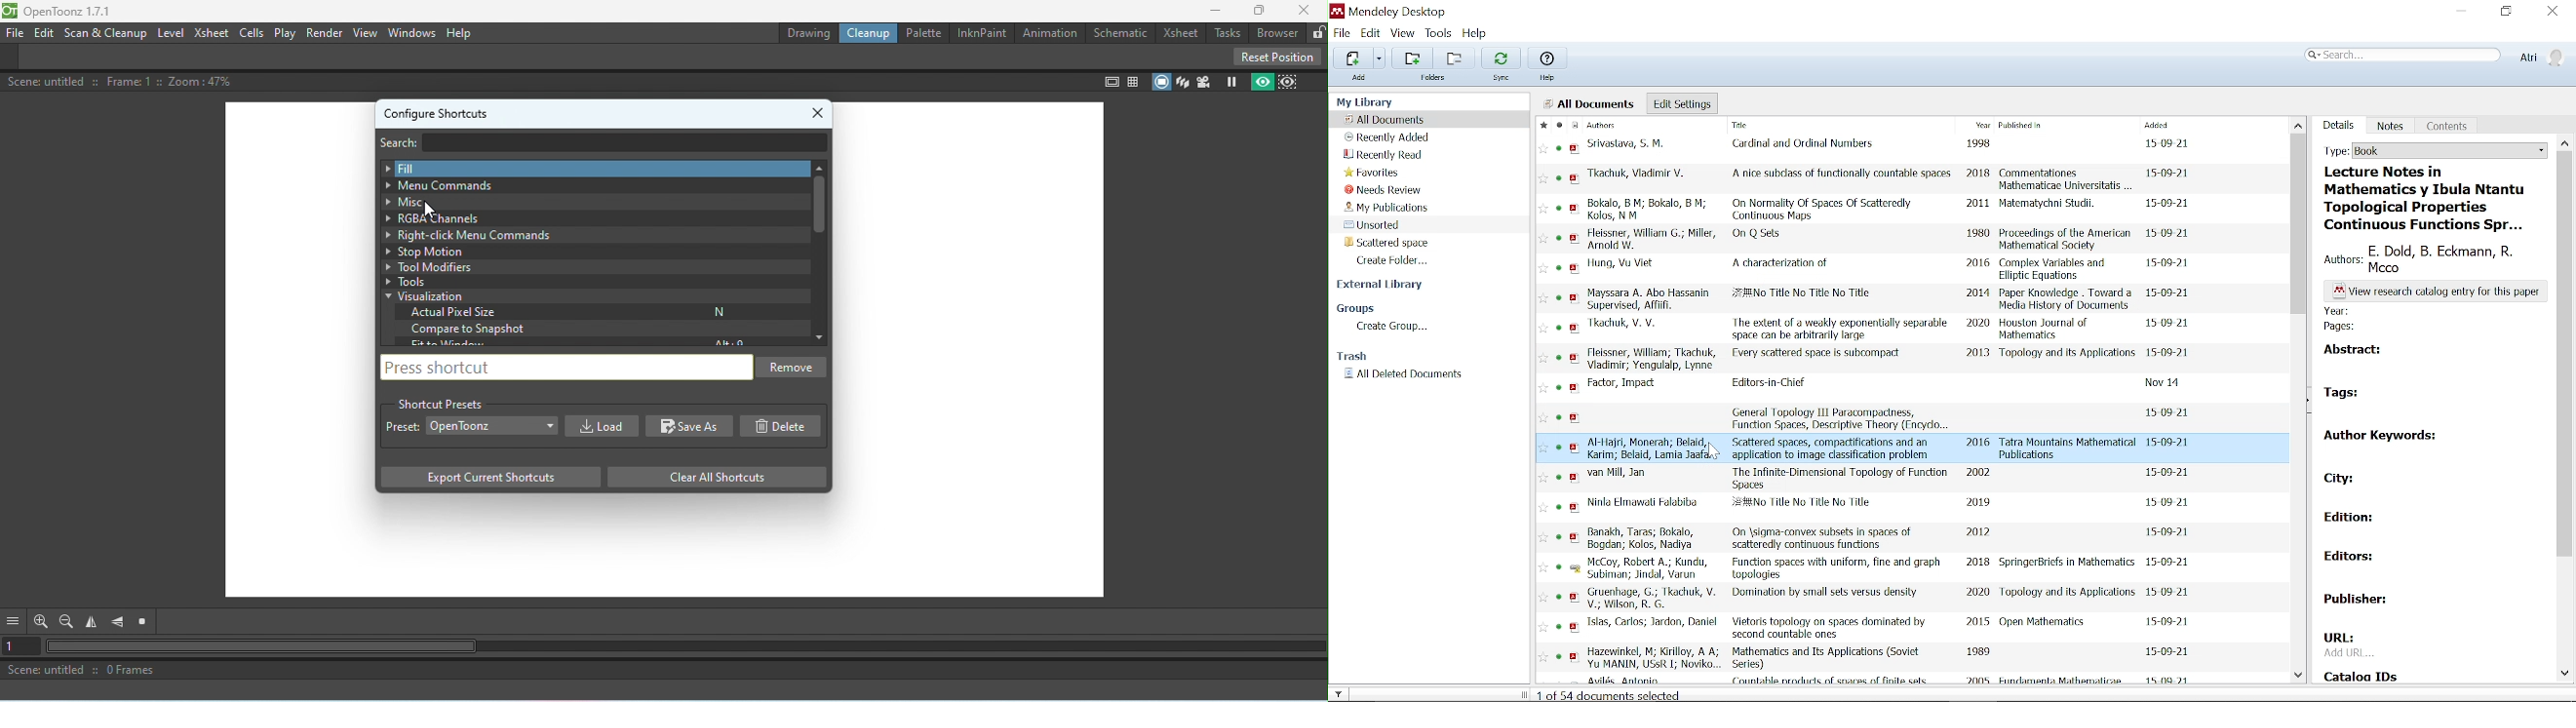 Image resolution: width=2576 pixels, height=728 pixels. I want to click on authors, so click(1632, 326).